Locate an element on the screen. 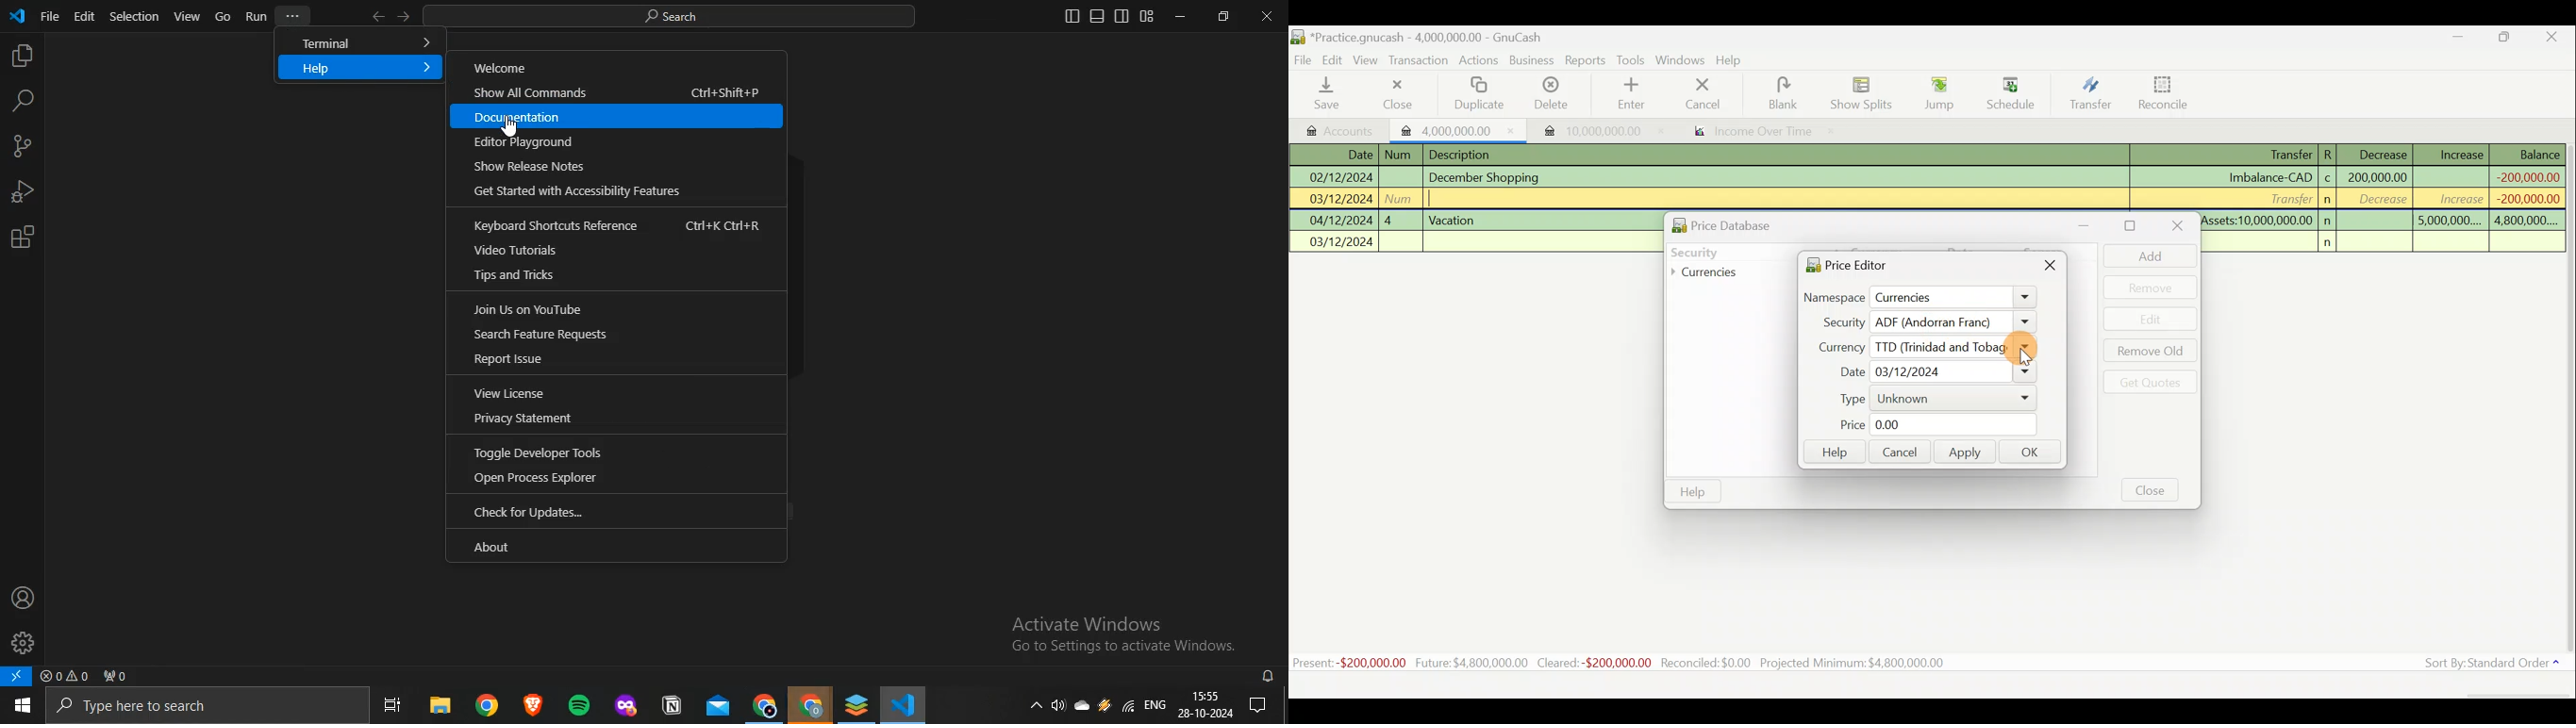 The image size is (2576, 728). Price database is located at coordinates (1752, 223).